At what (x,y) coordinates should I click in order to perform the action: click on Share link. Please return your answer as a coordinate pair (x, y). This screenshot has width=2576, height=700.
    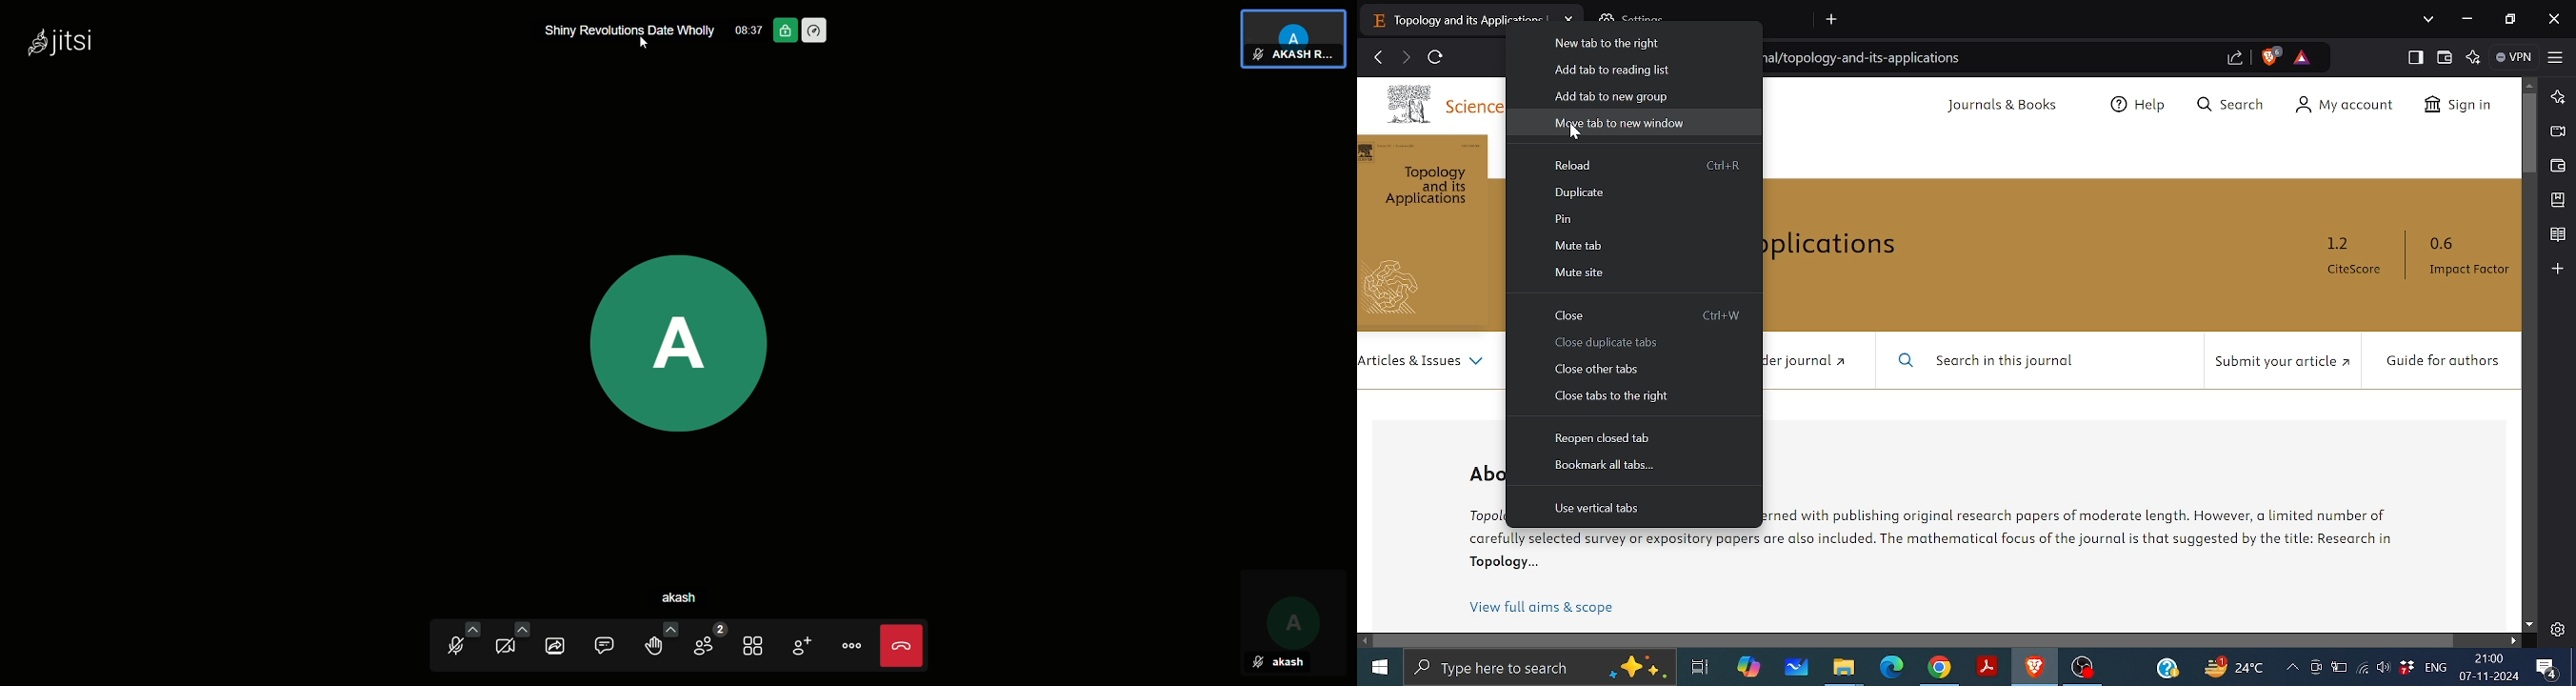
    Looking at the image, I should click on (2234, 57).